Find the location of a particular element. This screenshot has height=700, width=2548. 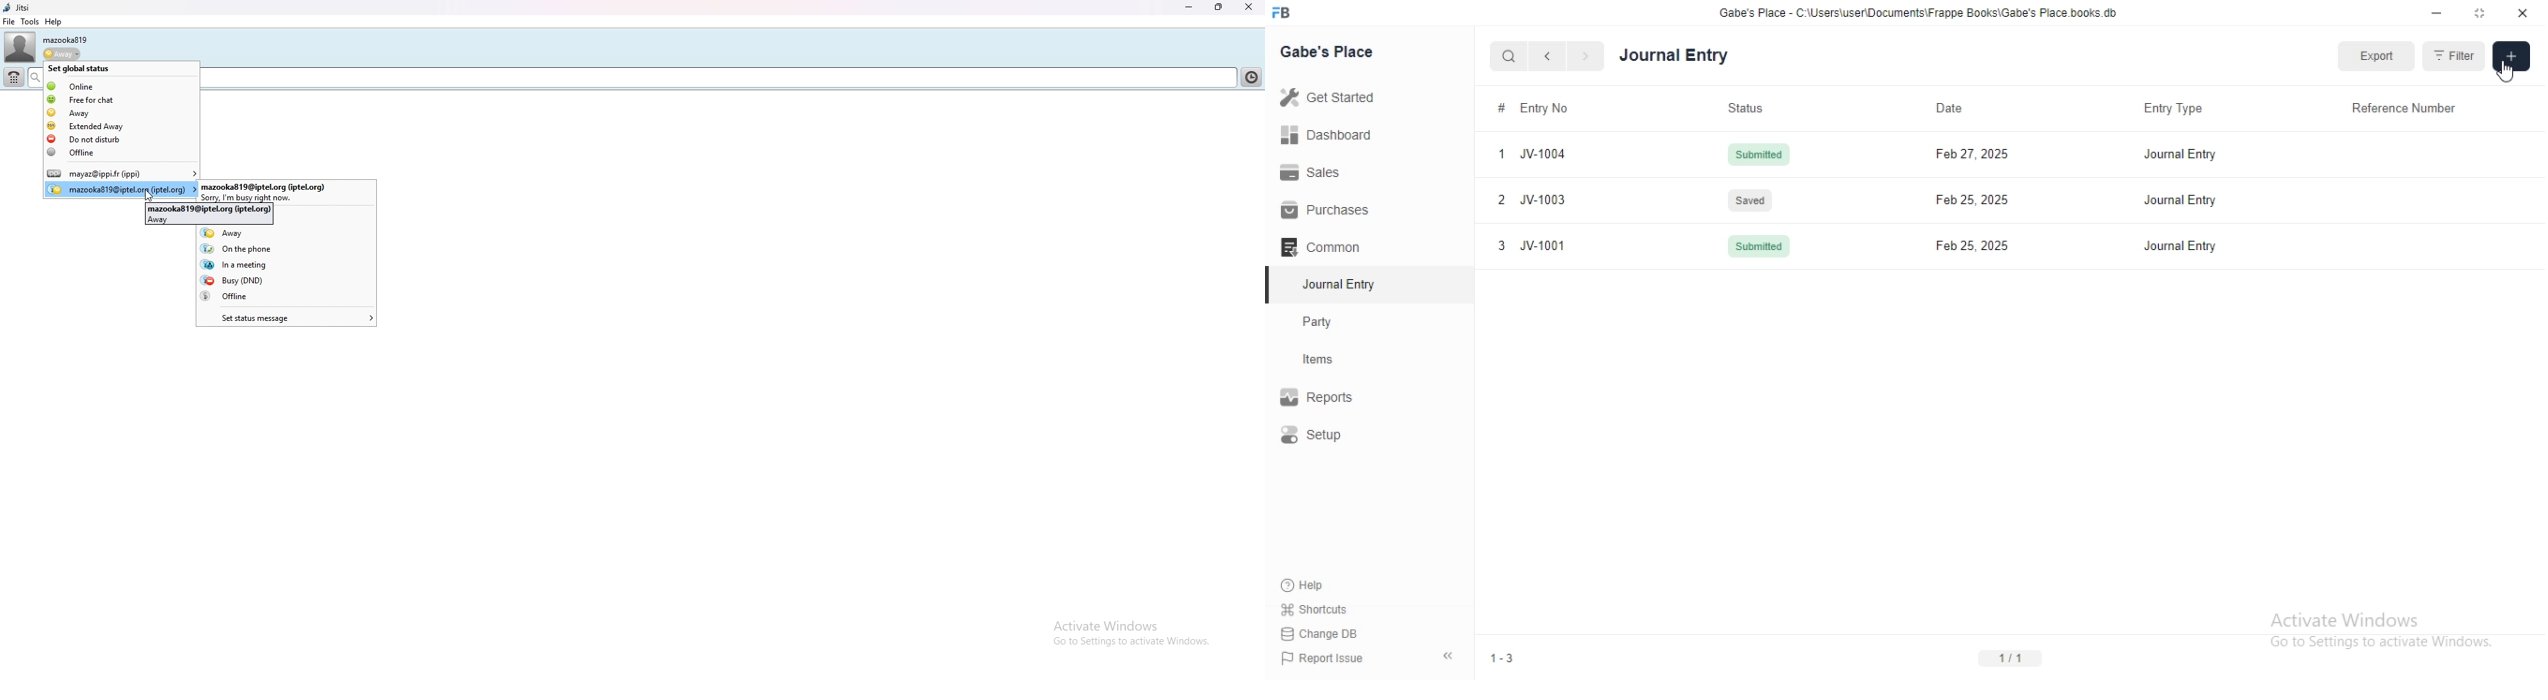

do not disturb is located at coordinates (122, 138).